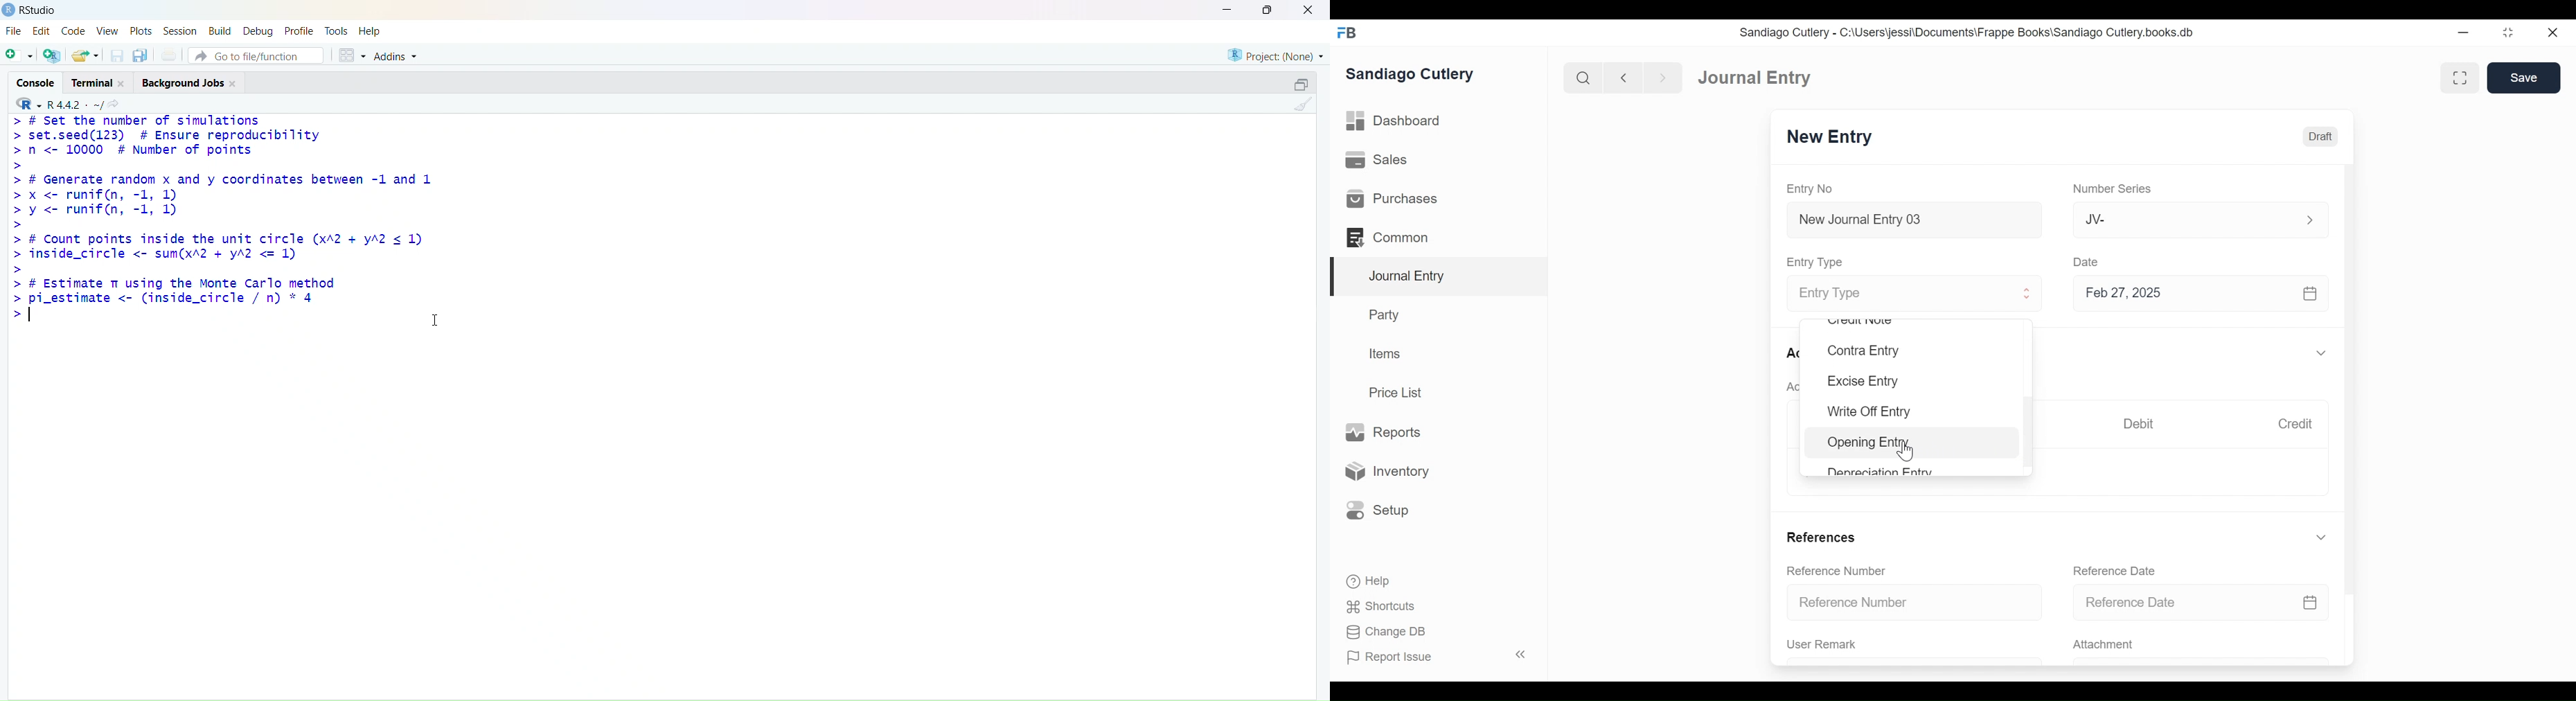 The width and height of the screenshot is (2576, 728). Describe the element at coordinates (2465, 32) in the screenshot. I see `Minimize` at that location.